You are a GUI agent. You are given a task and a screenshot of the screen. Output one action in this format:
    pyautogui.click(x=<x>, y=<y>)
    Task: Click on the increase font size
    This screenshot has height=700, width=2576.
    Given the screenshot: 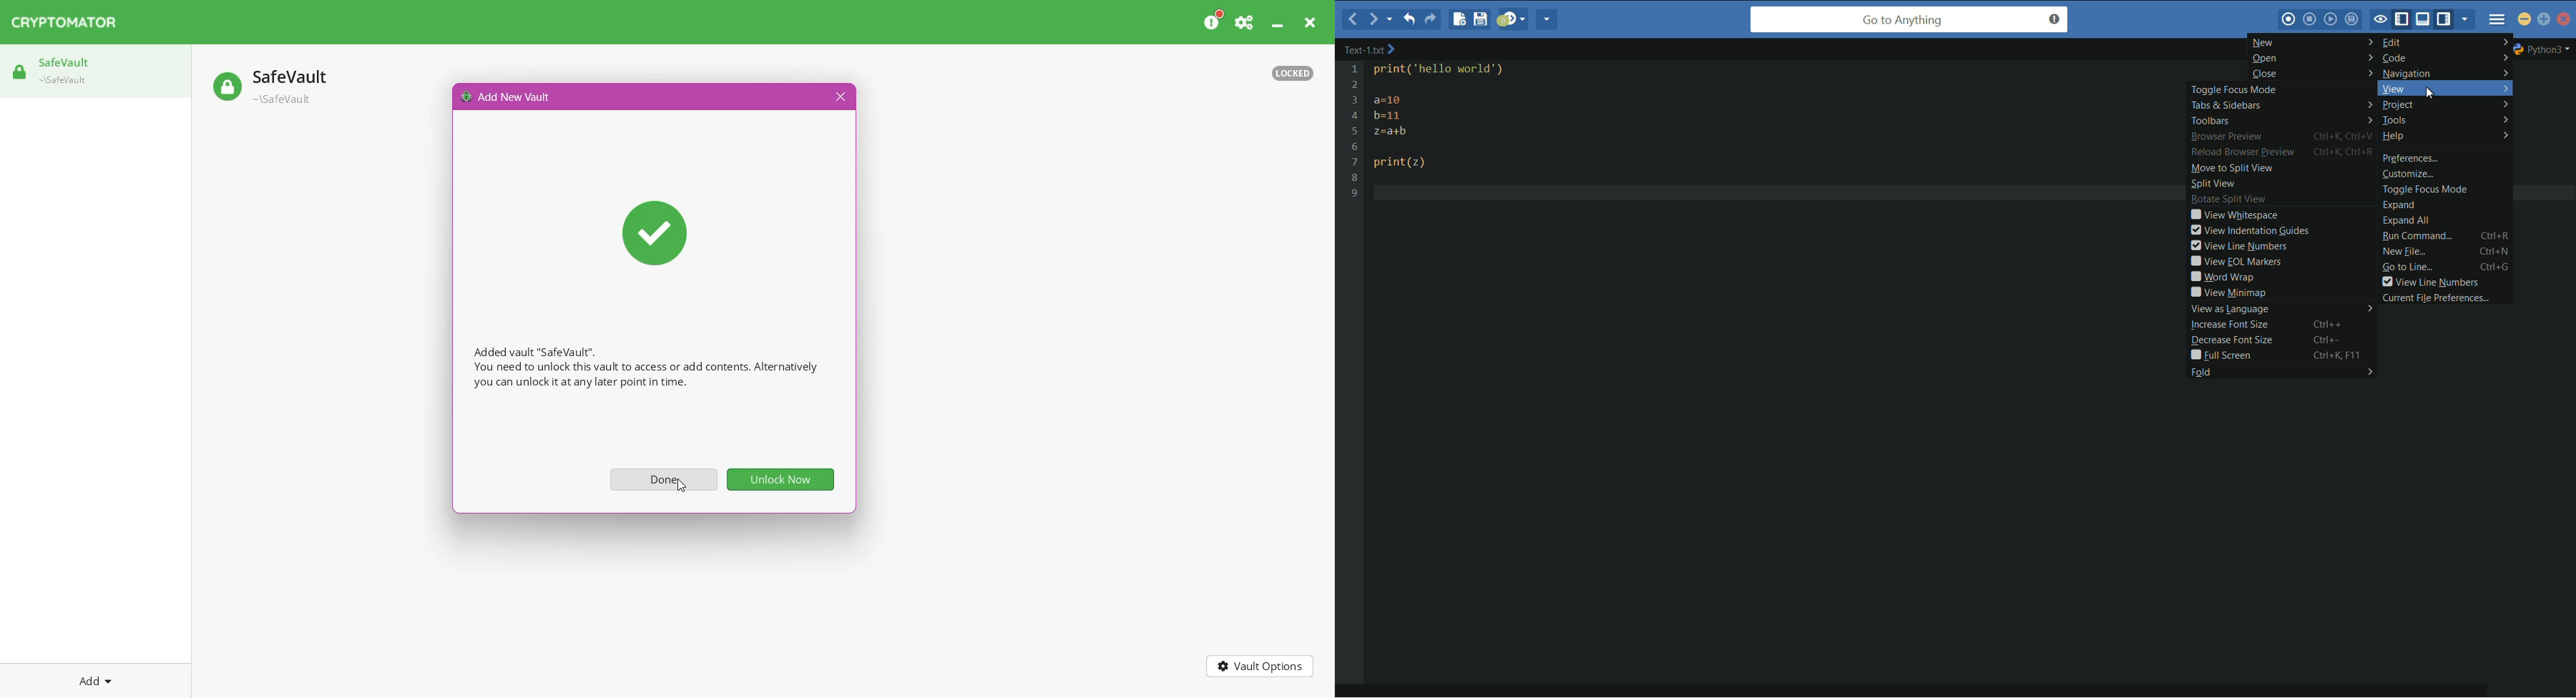 What is the action you would take?
    pyautogui.click(x=2230, y=325)
    